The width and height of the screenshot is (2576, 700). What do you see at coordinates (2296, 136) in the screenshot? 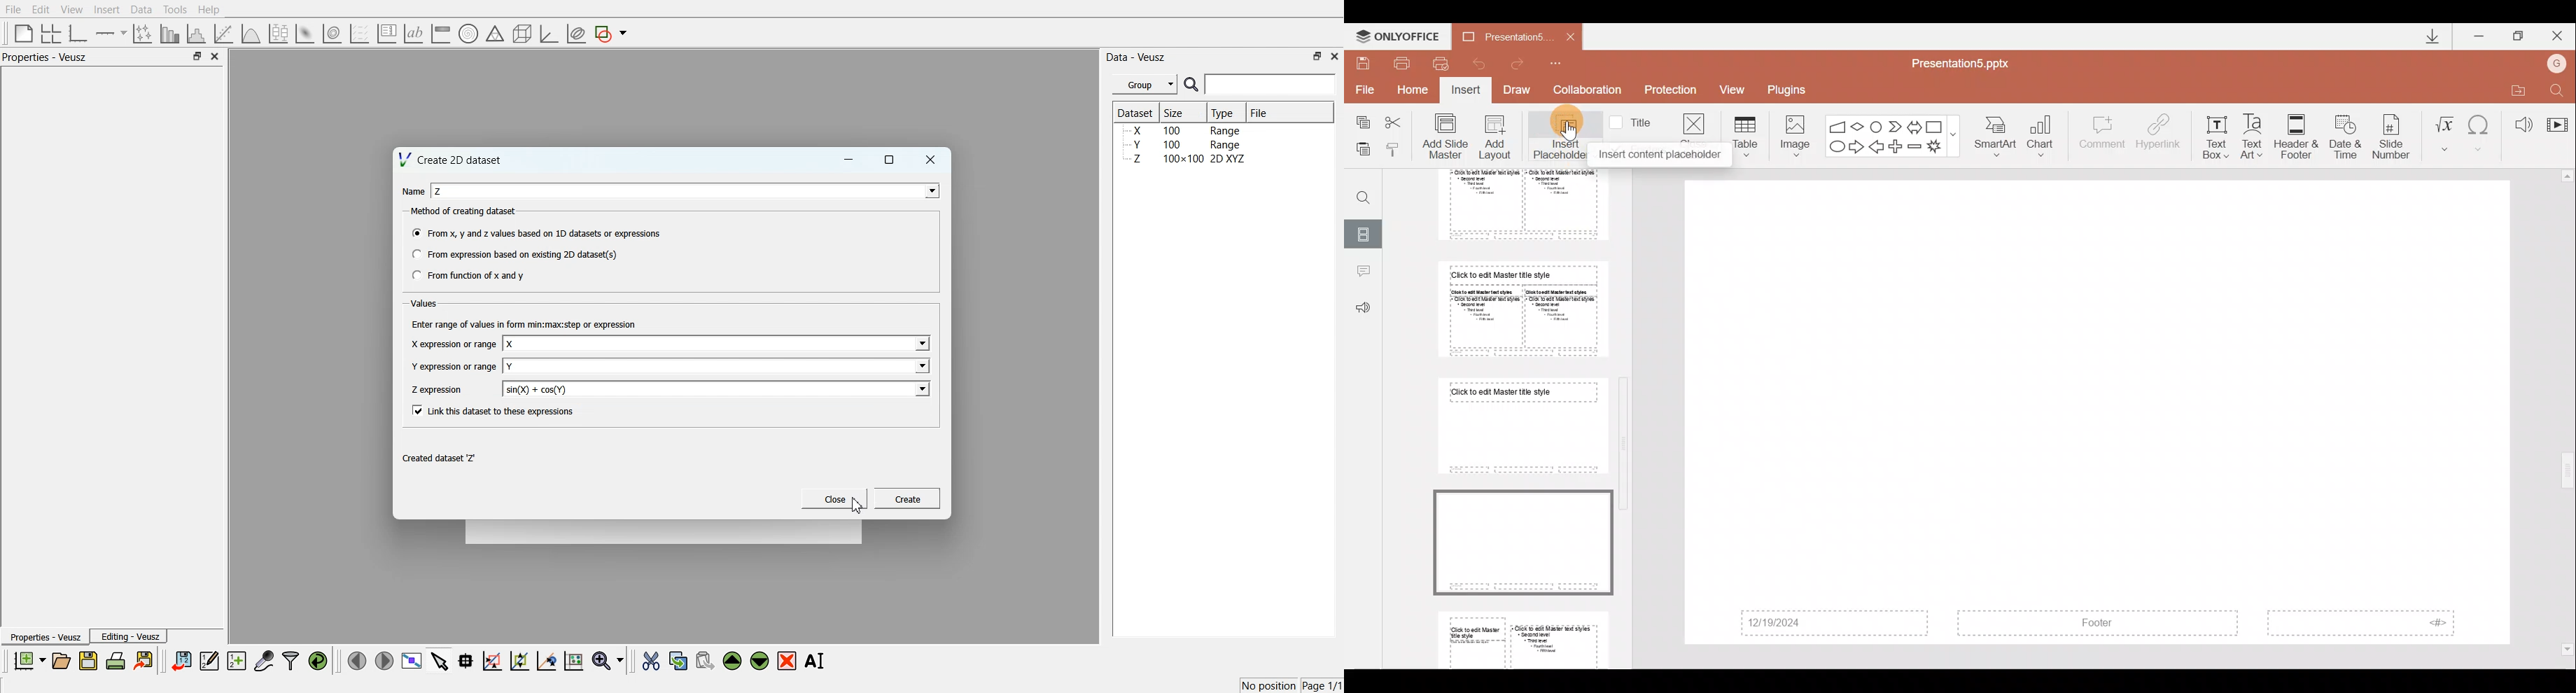
I see `Header & footer` at bounding box center [2296, 136].